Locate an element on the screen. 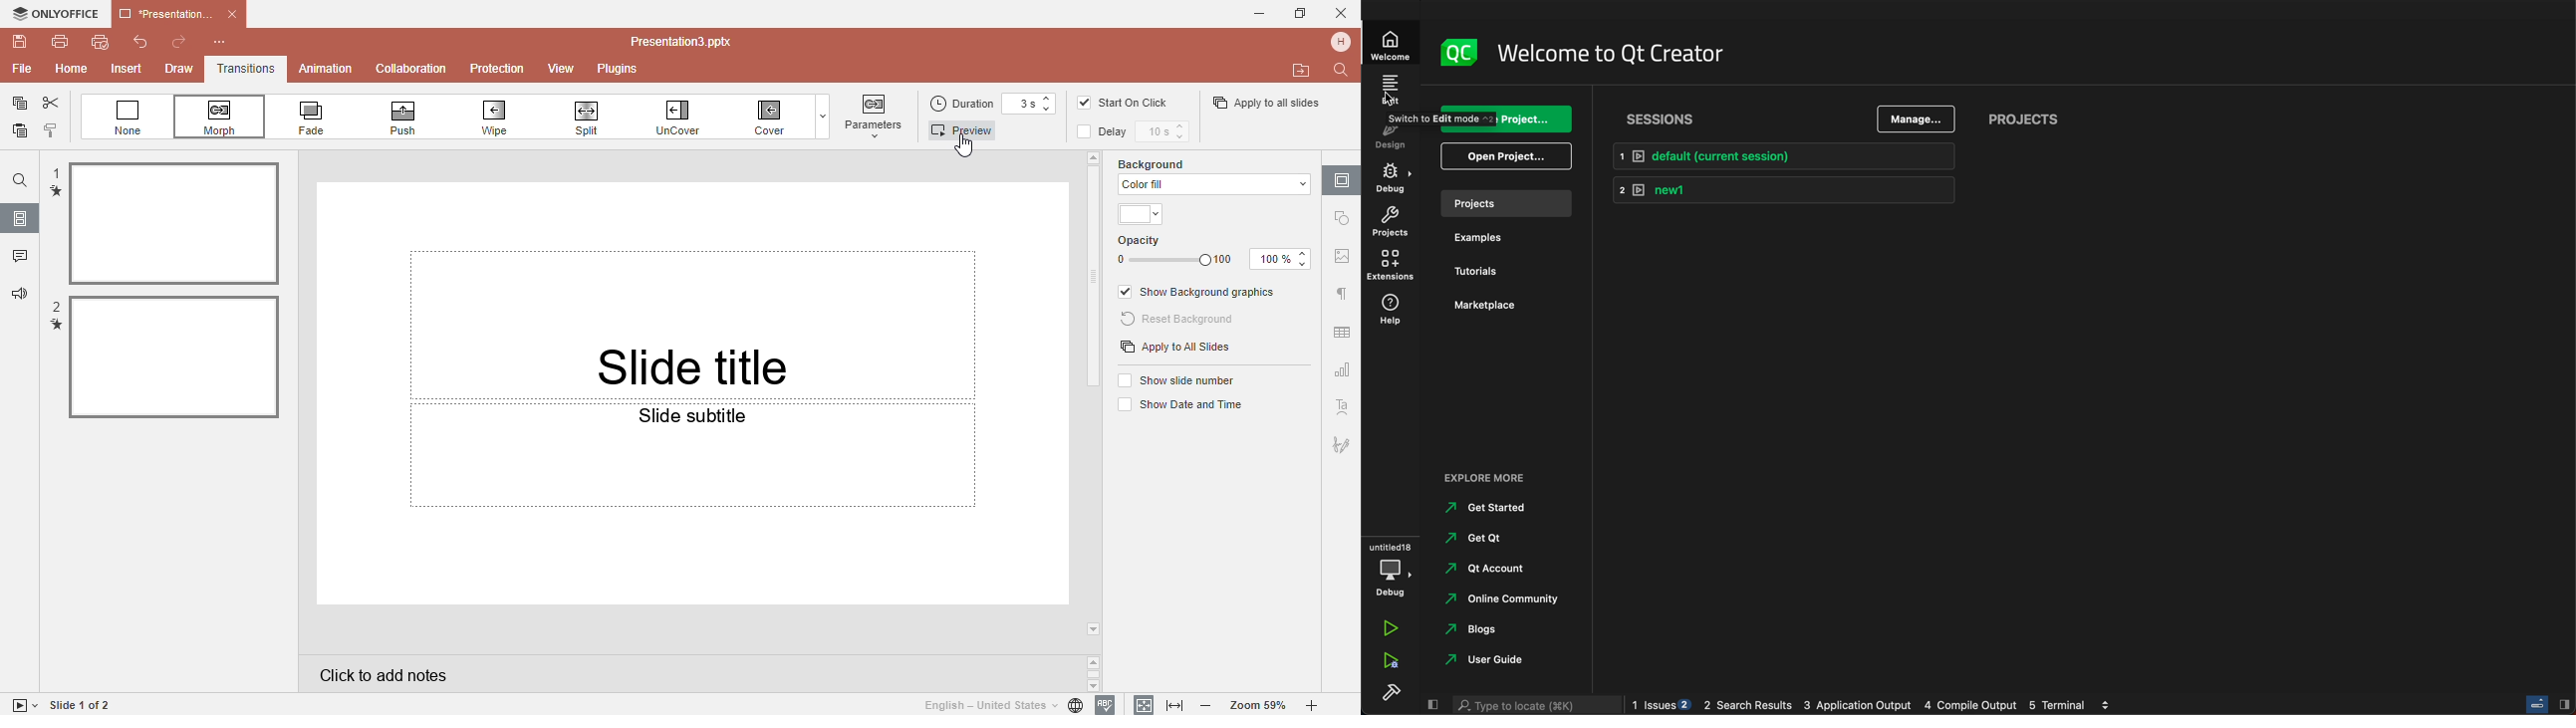 The width and height of the screenshot is (2576, 728). Design is located at coordinates (1398, 137).